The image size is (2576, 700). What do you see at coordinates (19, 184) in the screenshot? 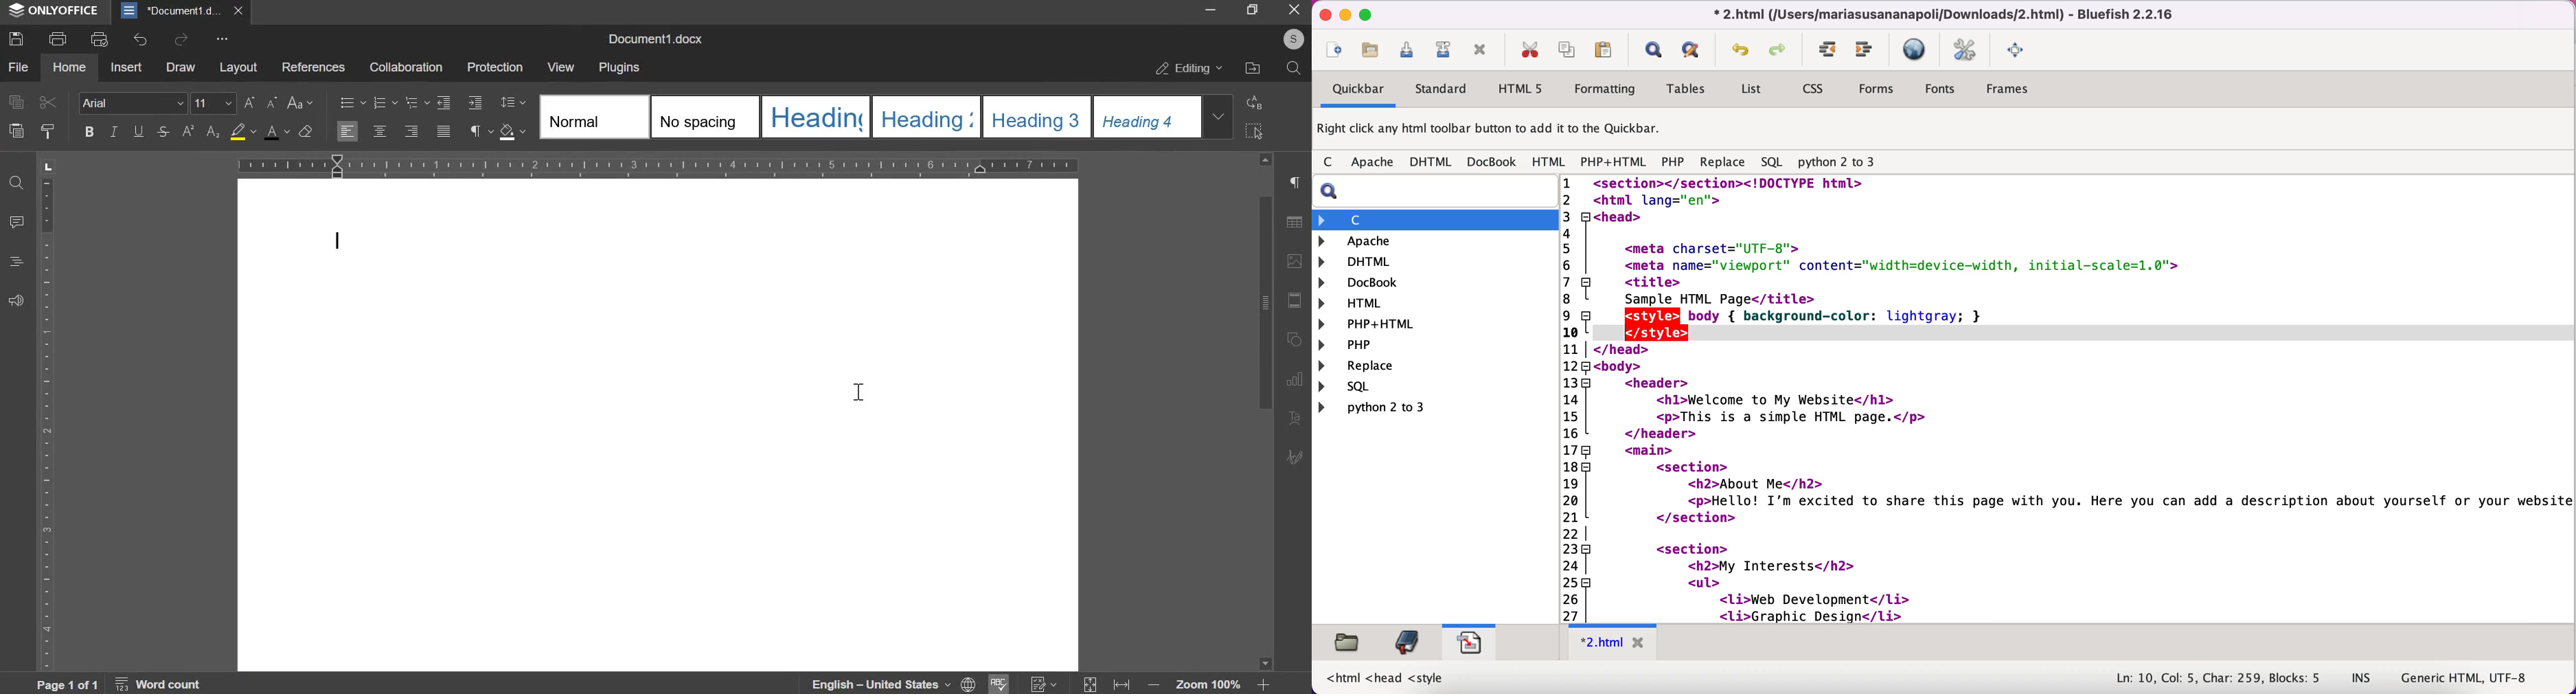
I see `search` at bounding box center [19, 184].